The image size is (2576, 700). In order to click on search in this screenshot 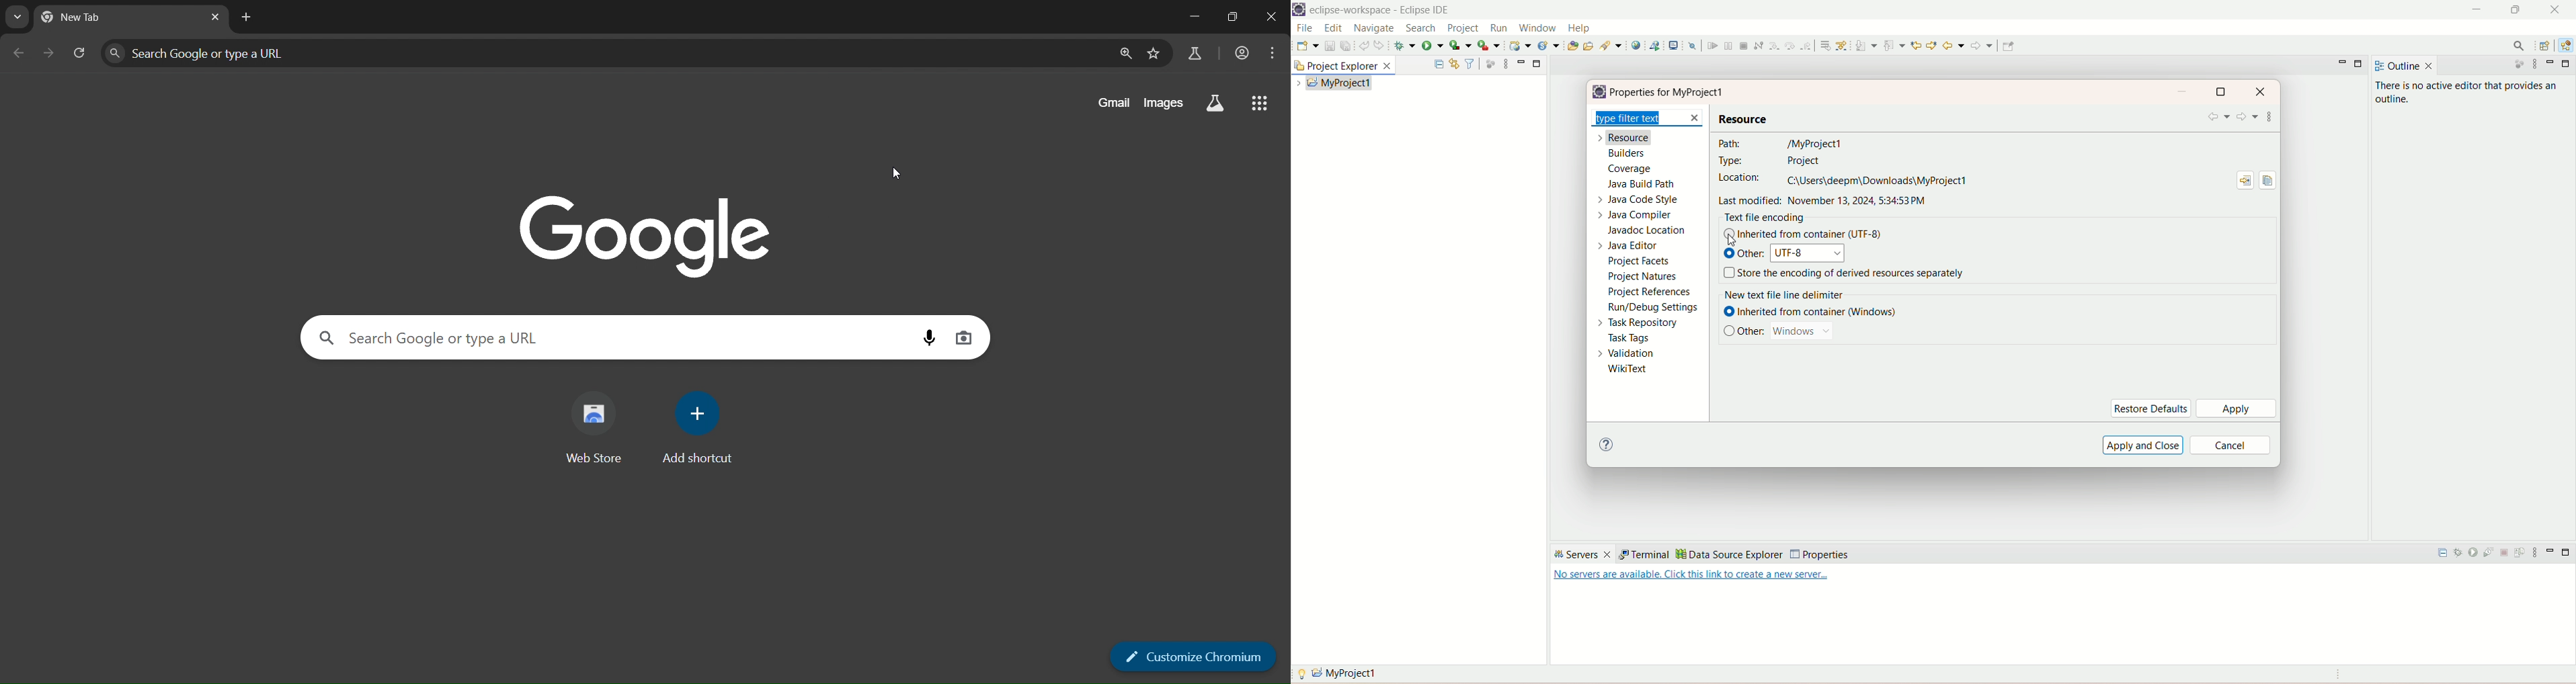, I will do `click(2518, 45)`.